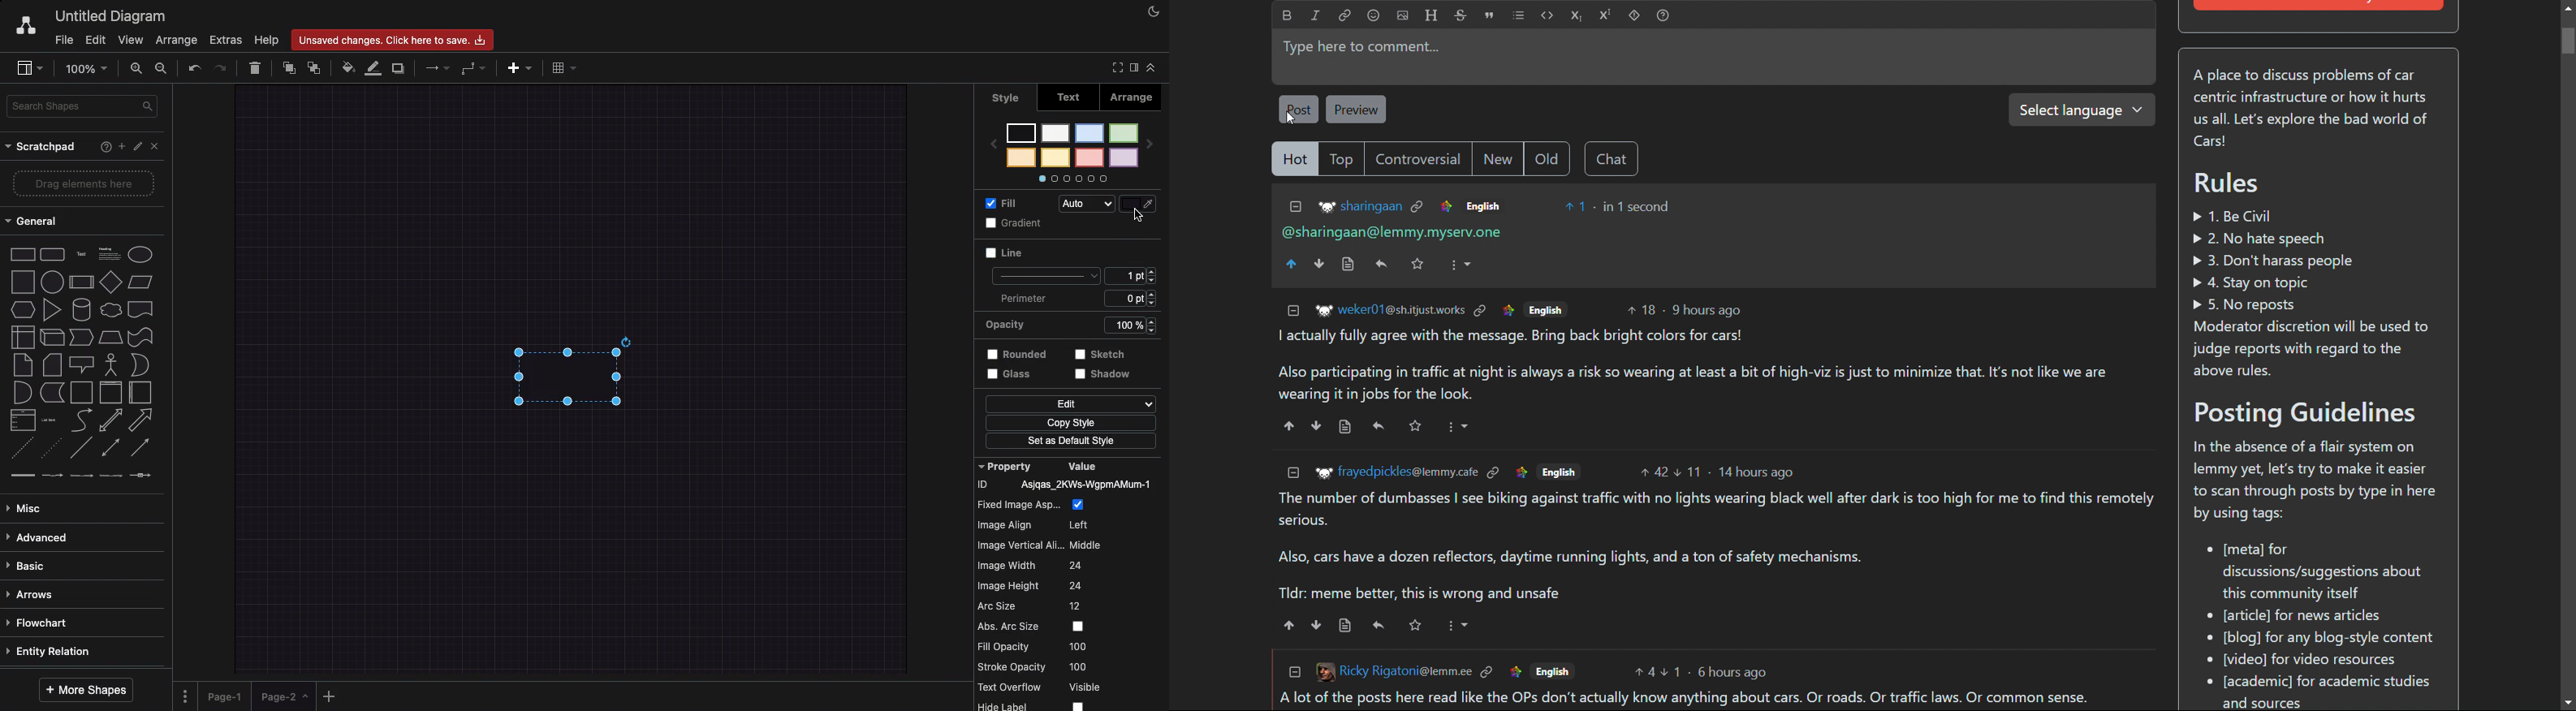  I want to click on line, so click(81, 447).